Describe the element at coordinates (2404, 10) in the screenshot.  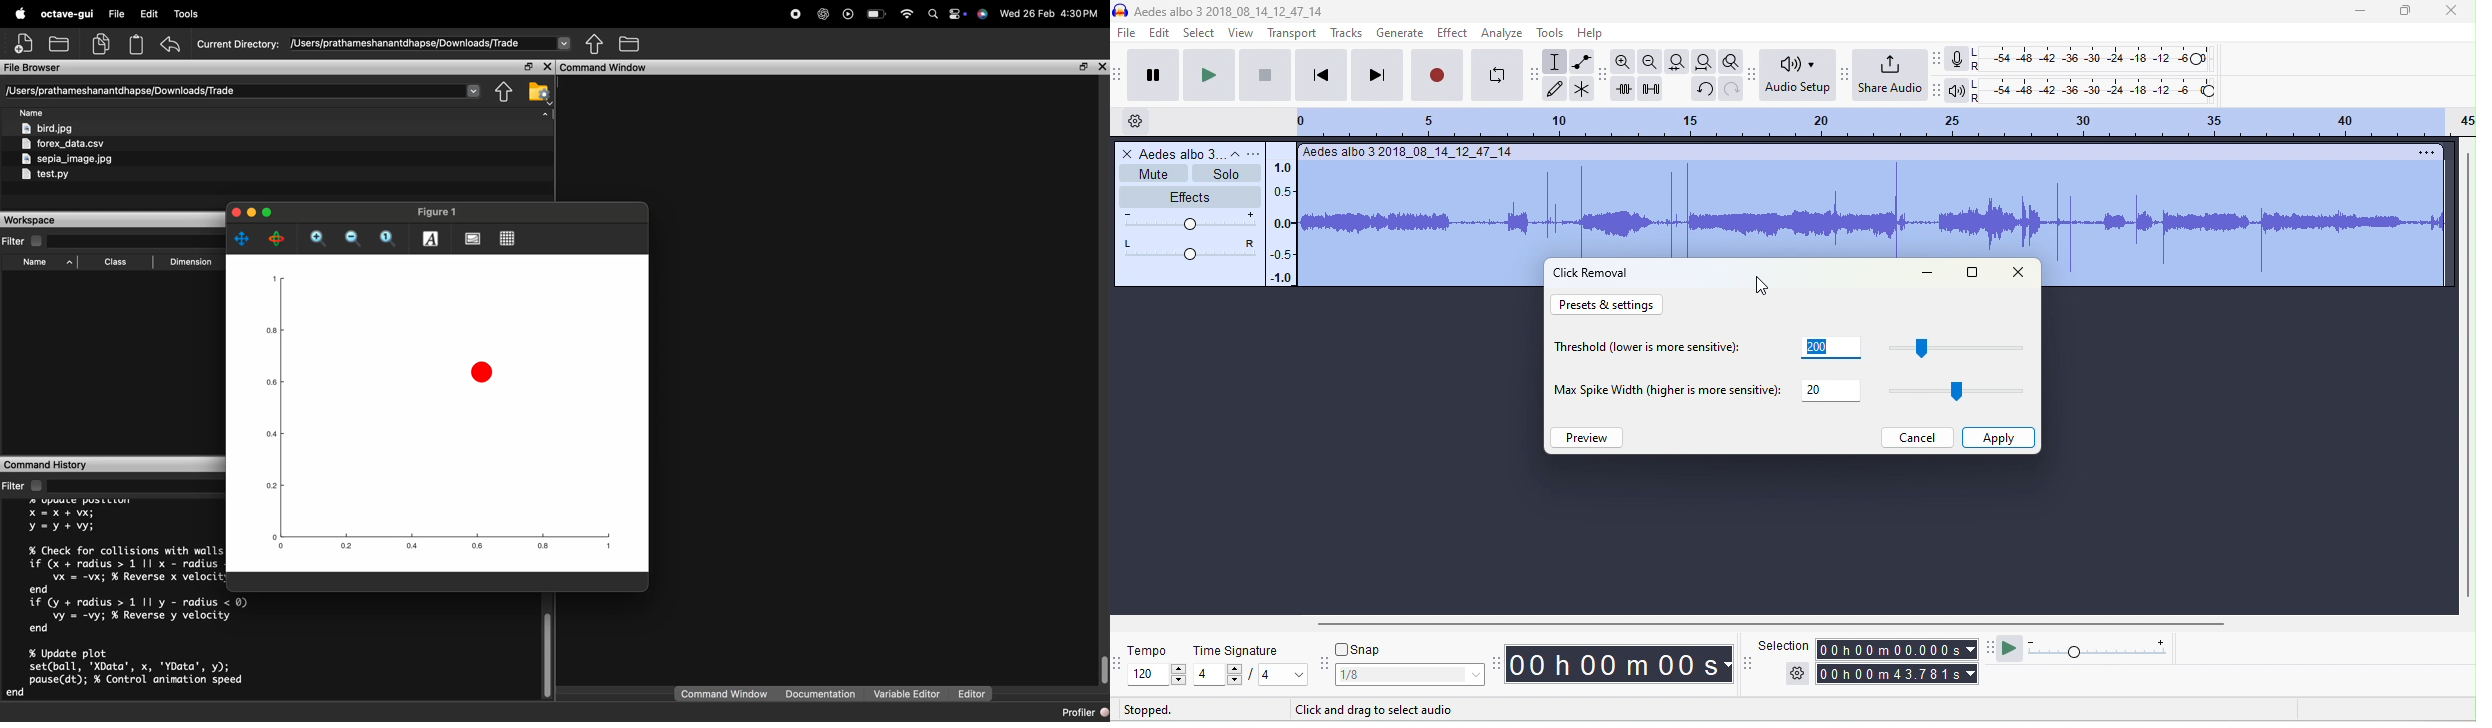
I see `maximize` at that location.